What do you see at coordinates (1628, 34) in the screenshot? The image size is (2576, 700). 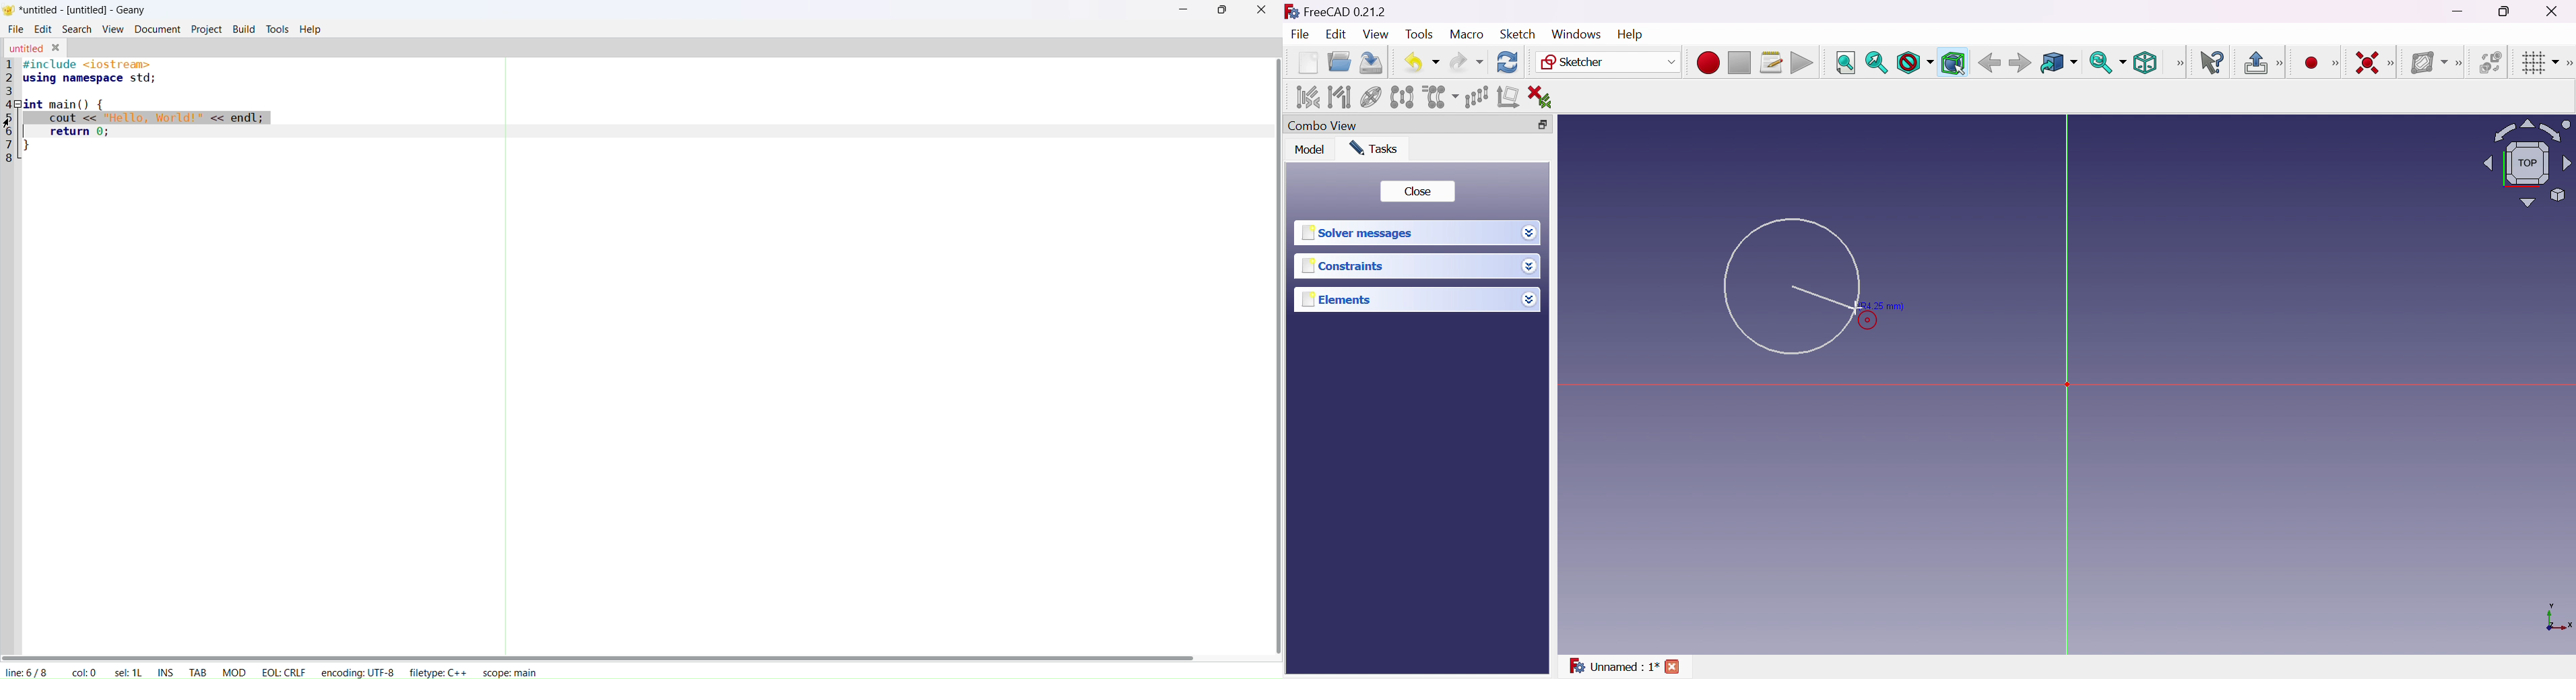 I see `Help` at bounding box center [1628, 34].